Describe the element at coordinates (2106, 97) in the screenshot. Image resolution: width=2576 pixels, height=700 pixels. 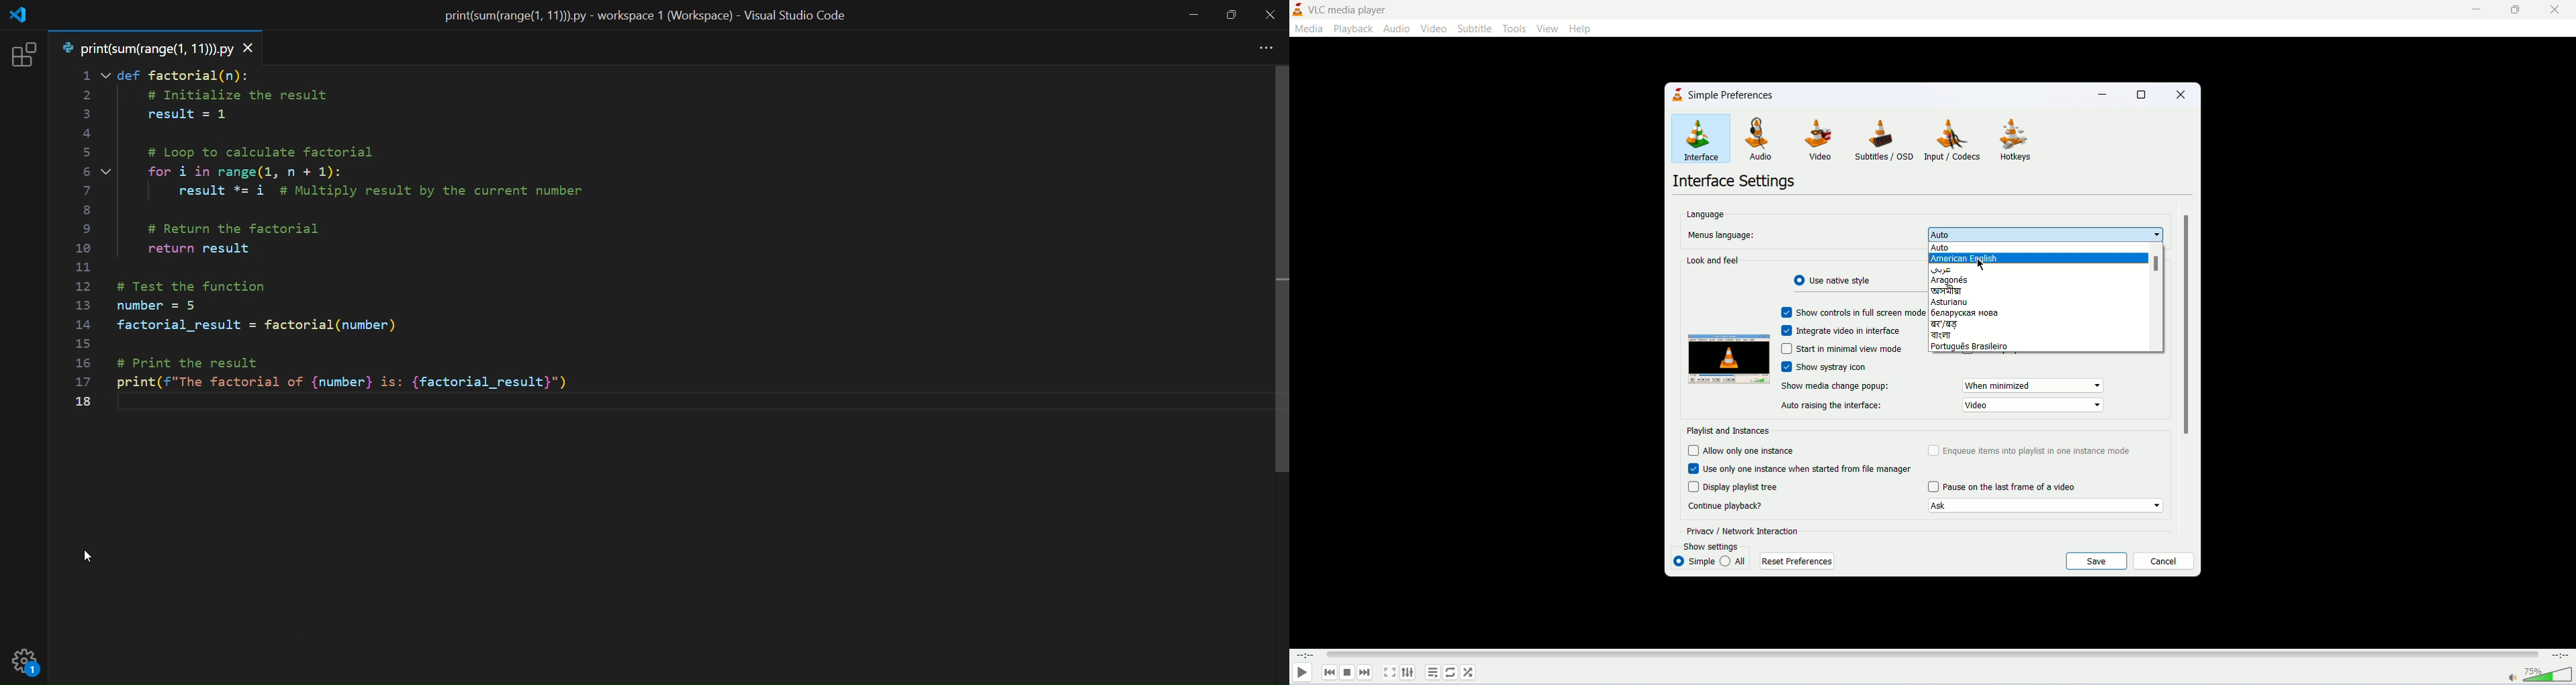
I see `minimize` at that location.